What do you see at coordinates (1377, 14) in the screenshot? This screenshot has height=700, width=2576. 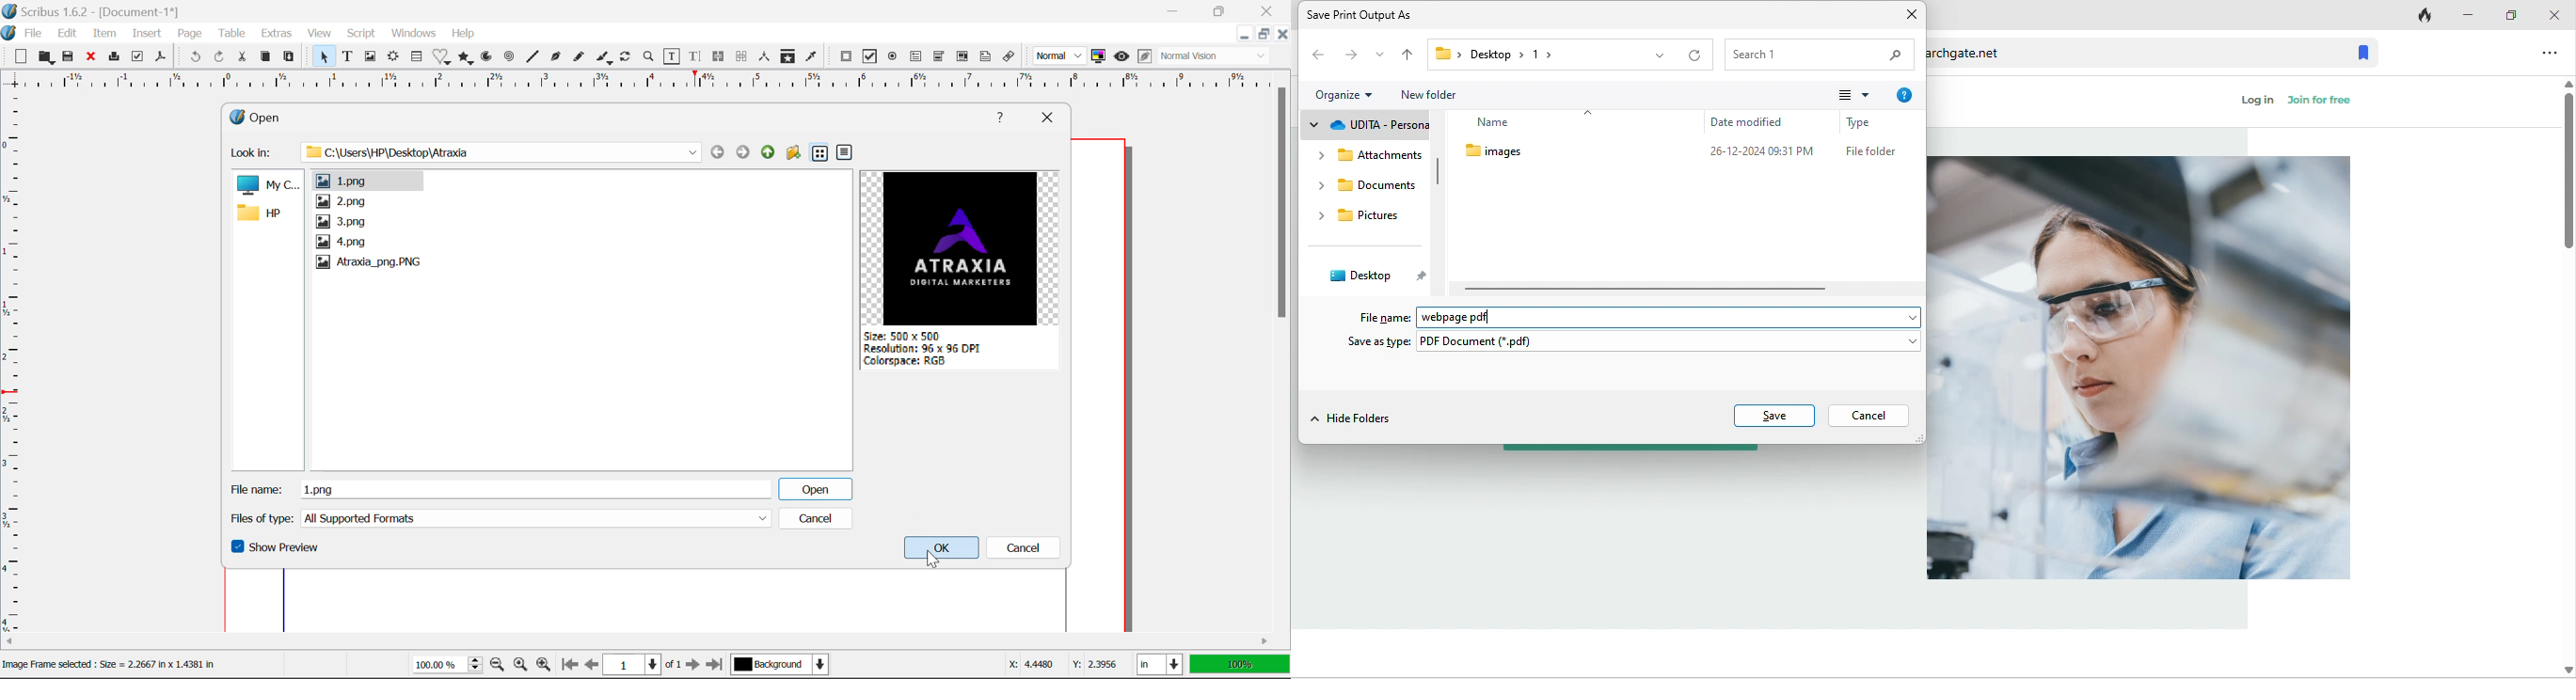 I see `save print output as` at bounding box center [1377, 14].